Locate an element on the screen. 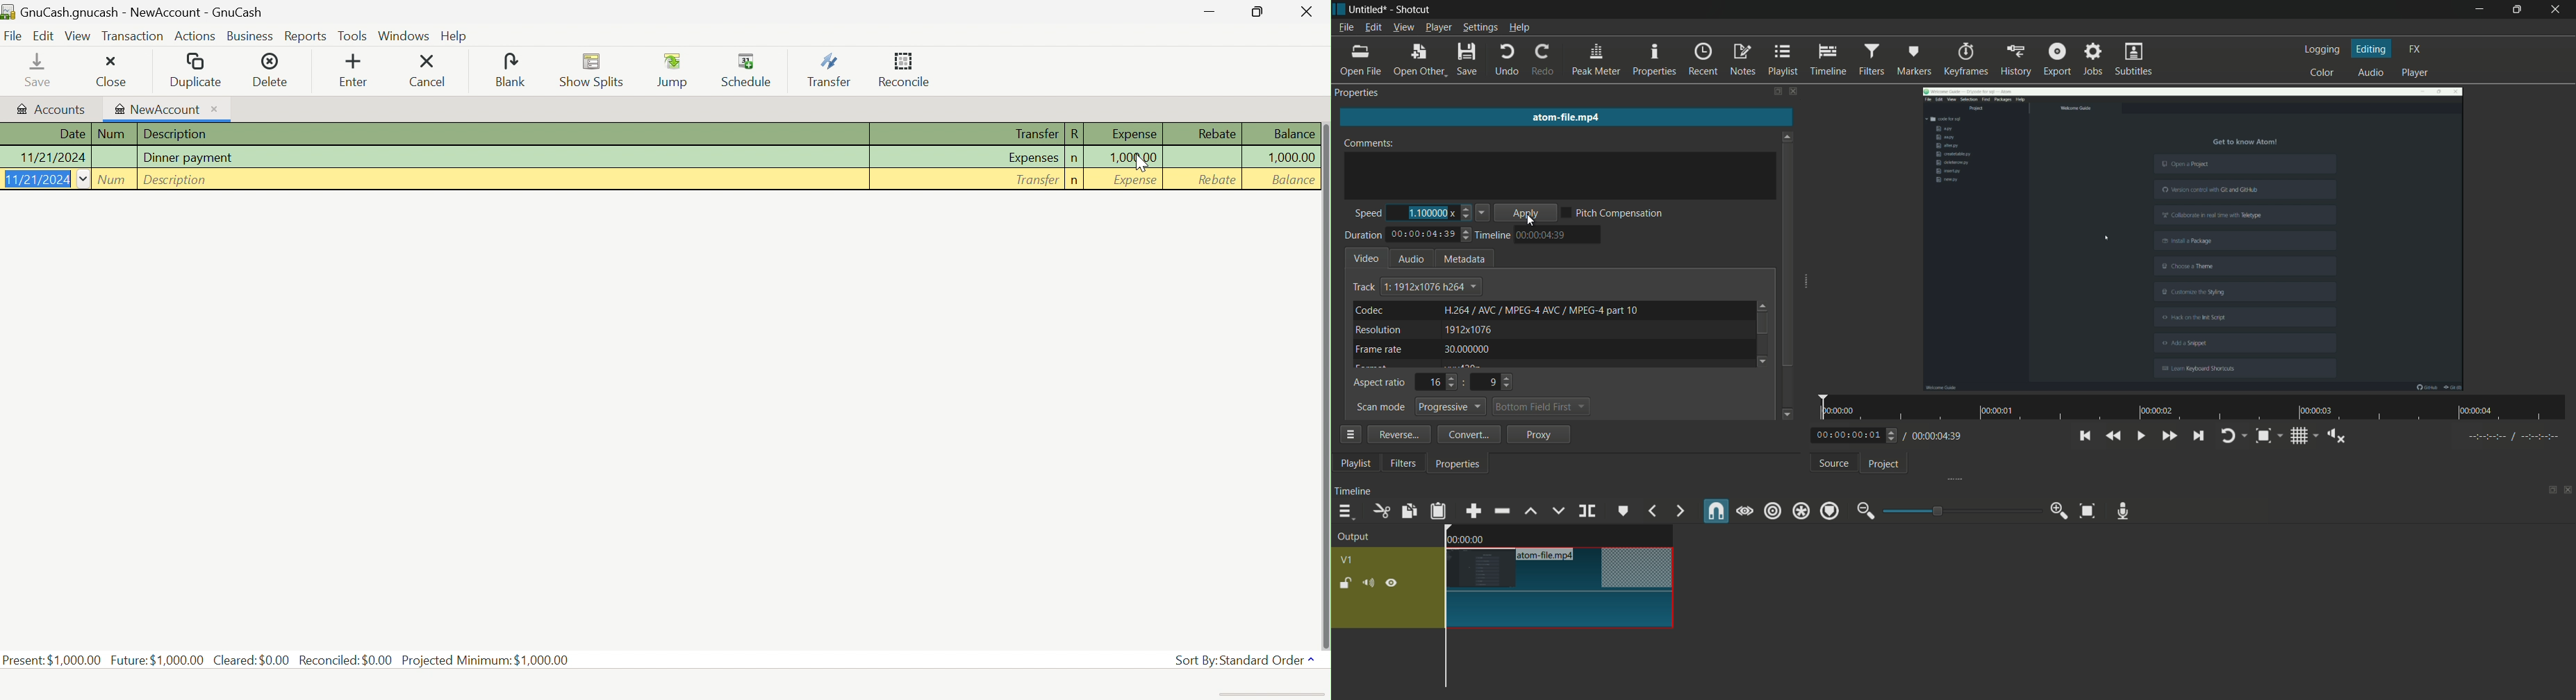  color is located at coordinates (2324, 73).